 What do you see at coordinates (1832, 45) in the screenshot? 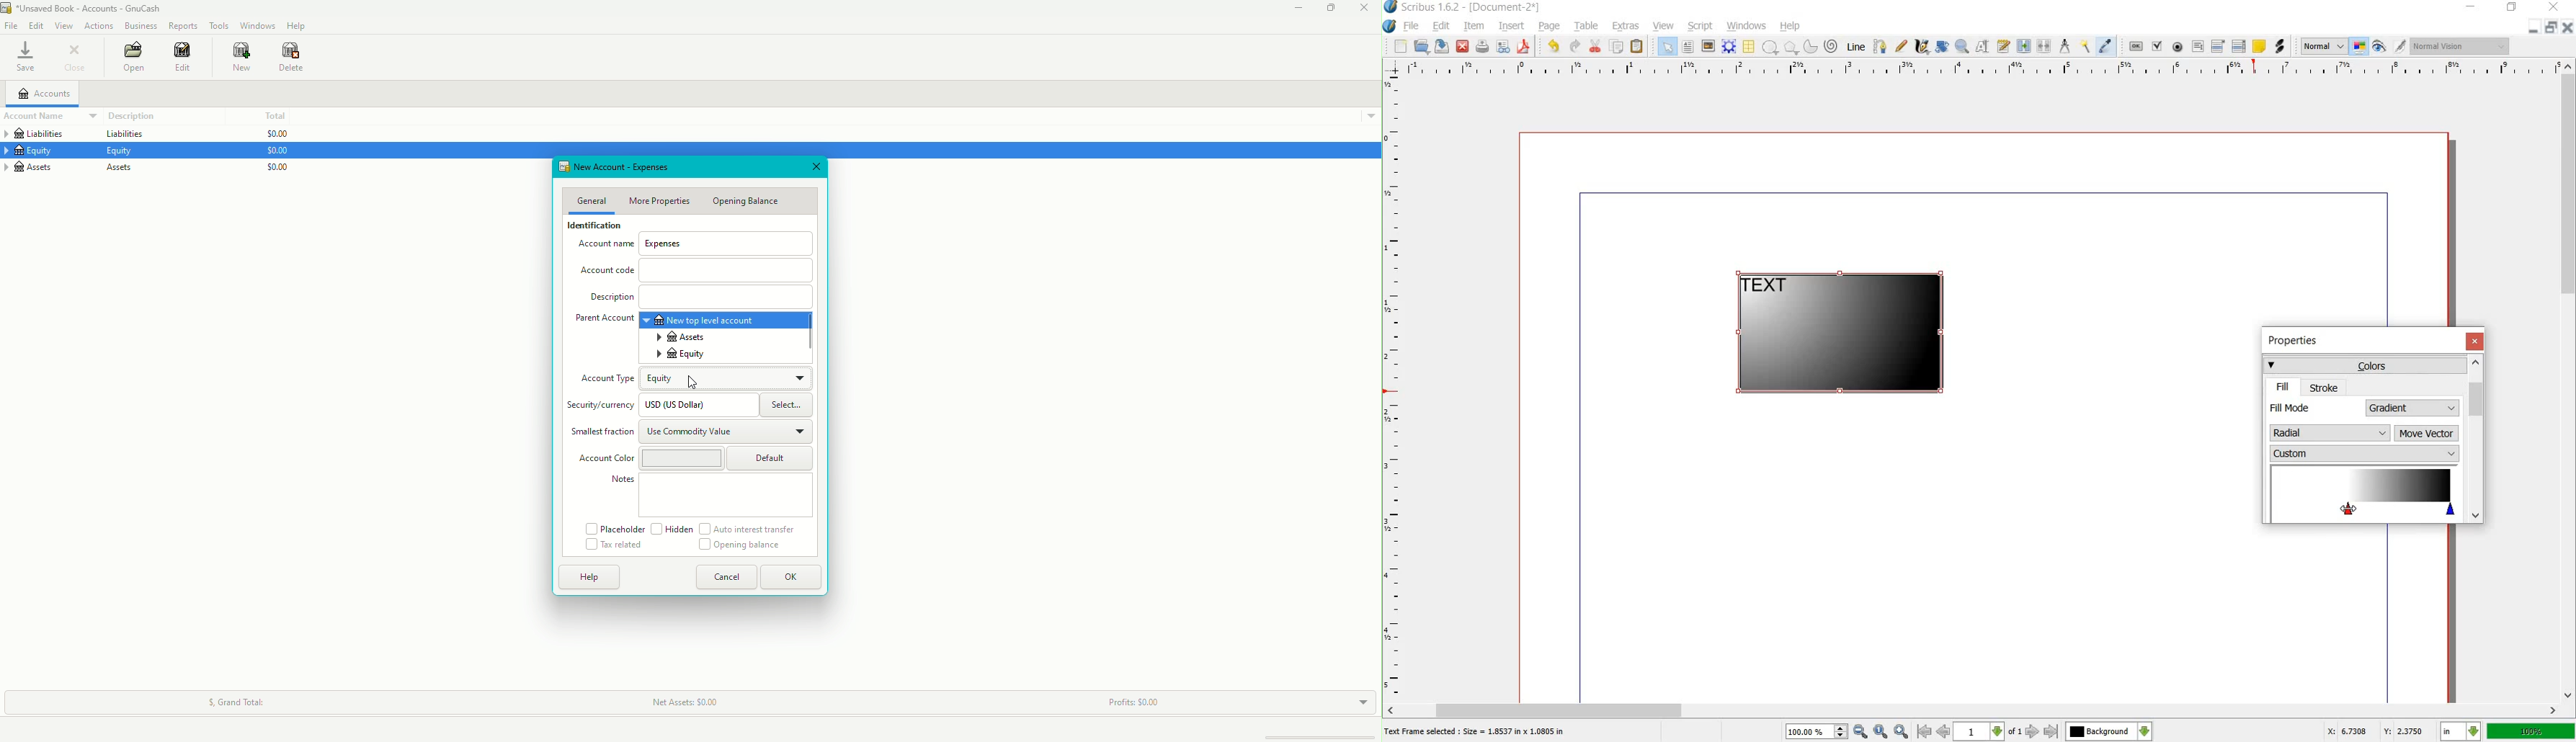
I see `spiral` at bounding box center [1832, 45].